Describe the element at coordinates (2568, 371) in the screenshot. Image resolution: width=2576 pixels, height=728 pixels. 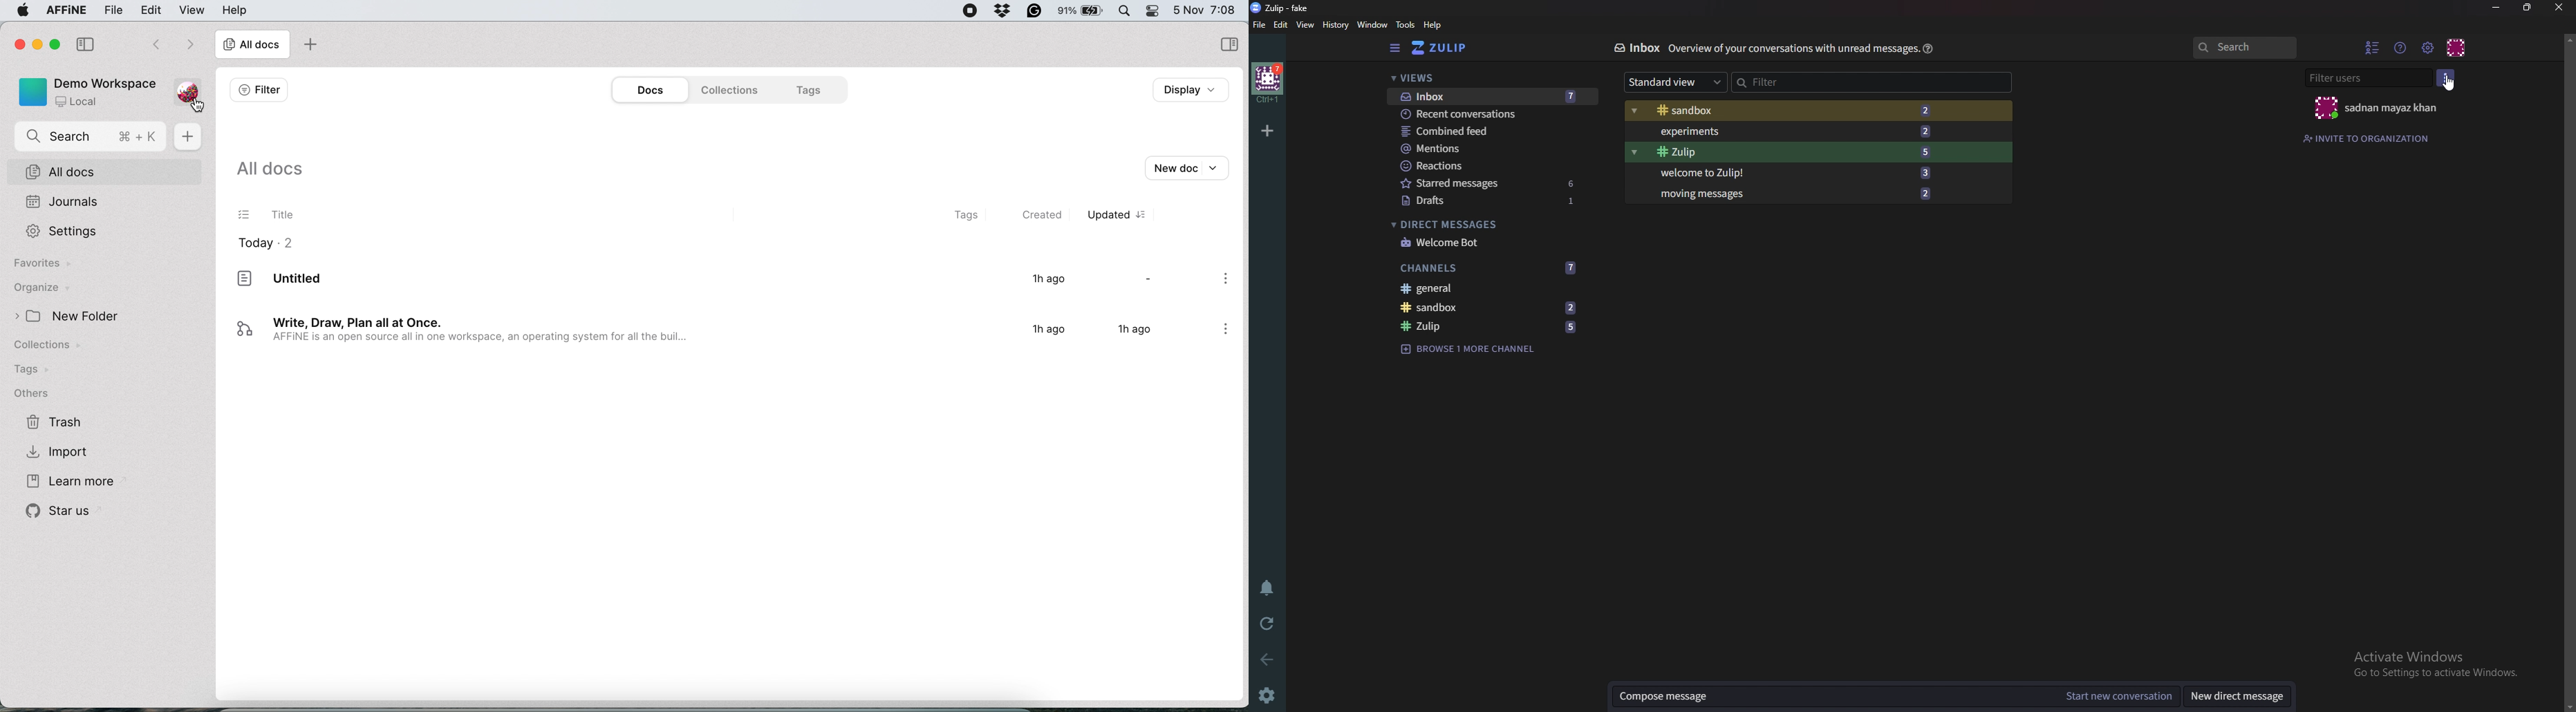
I see `Scroll bar` at that location.